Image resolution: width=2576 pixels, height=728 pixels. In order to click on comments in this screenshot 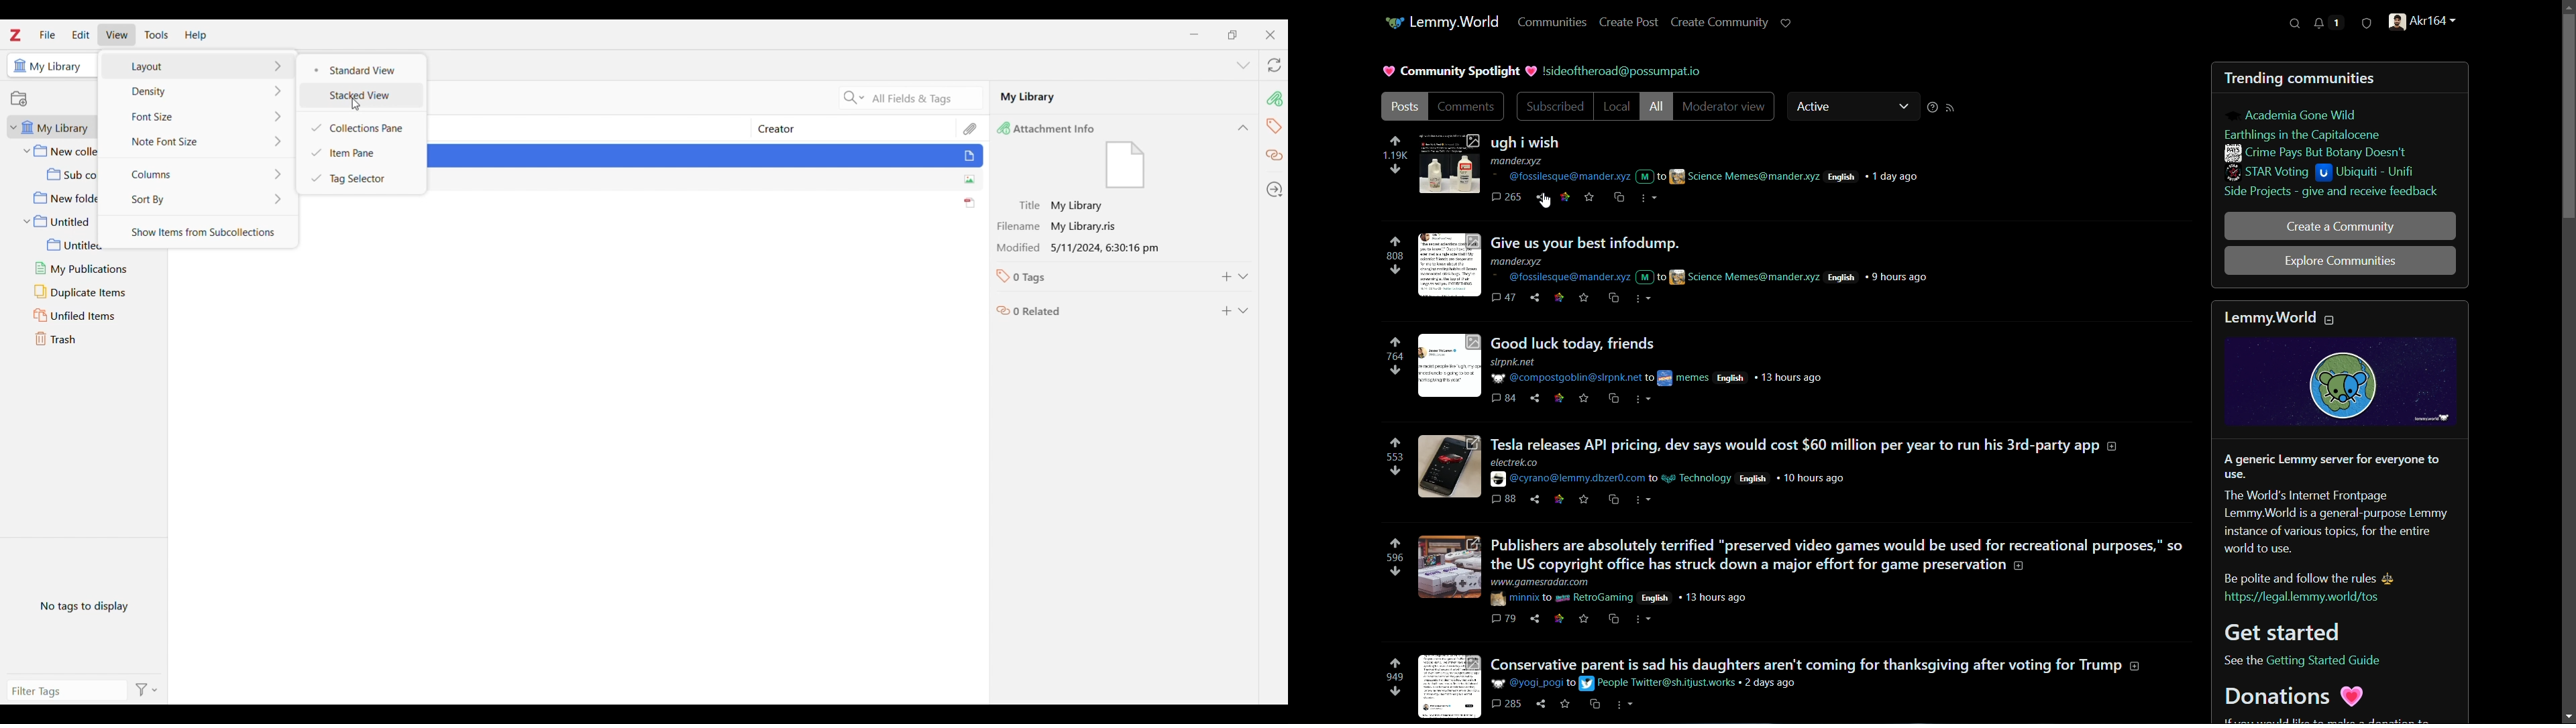, I will do `click(1466, 107)`.